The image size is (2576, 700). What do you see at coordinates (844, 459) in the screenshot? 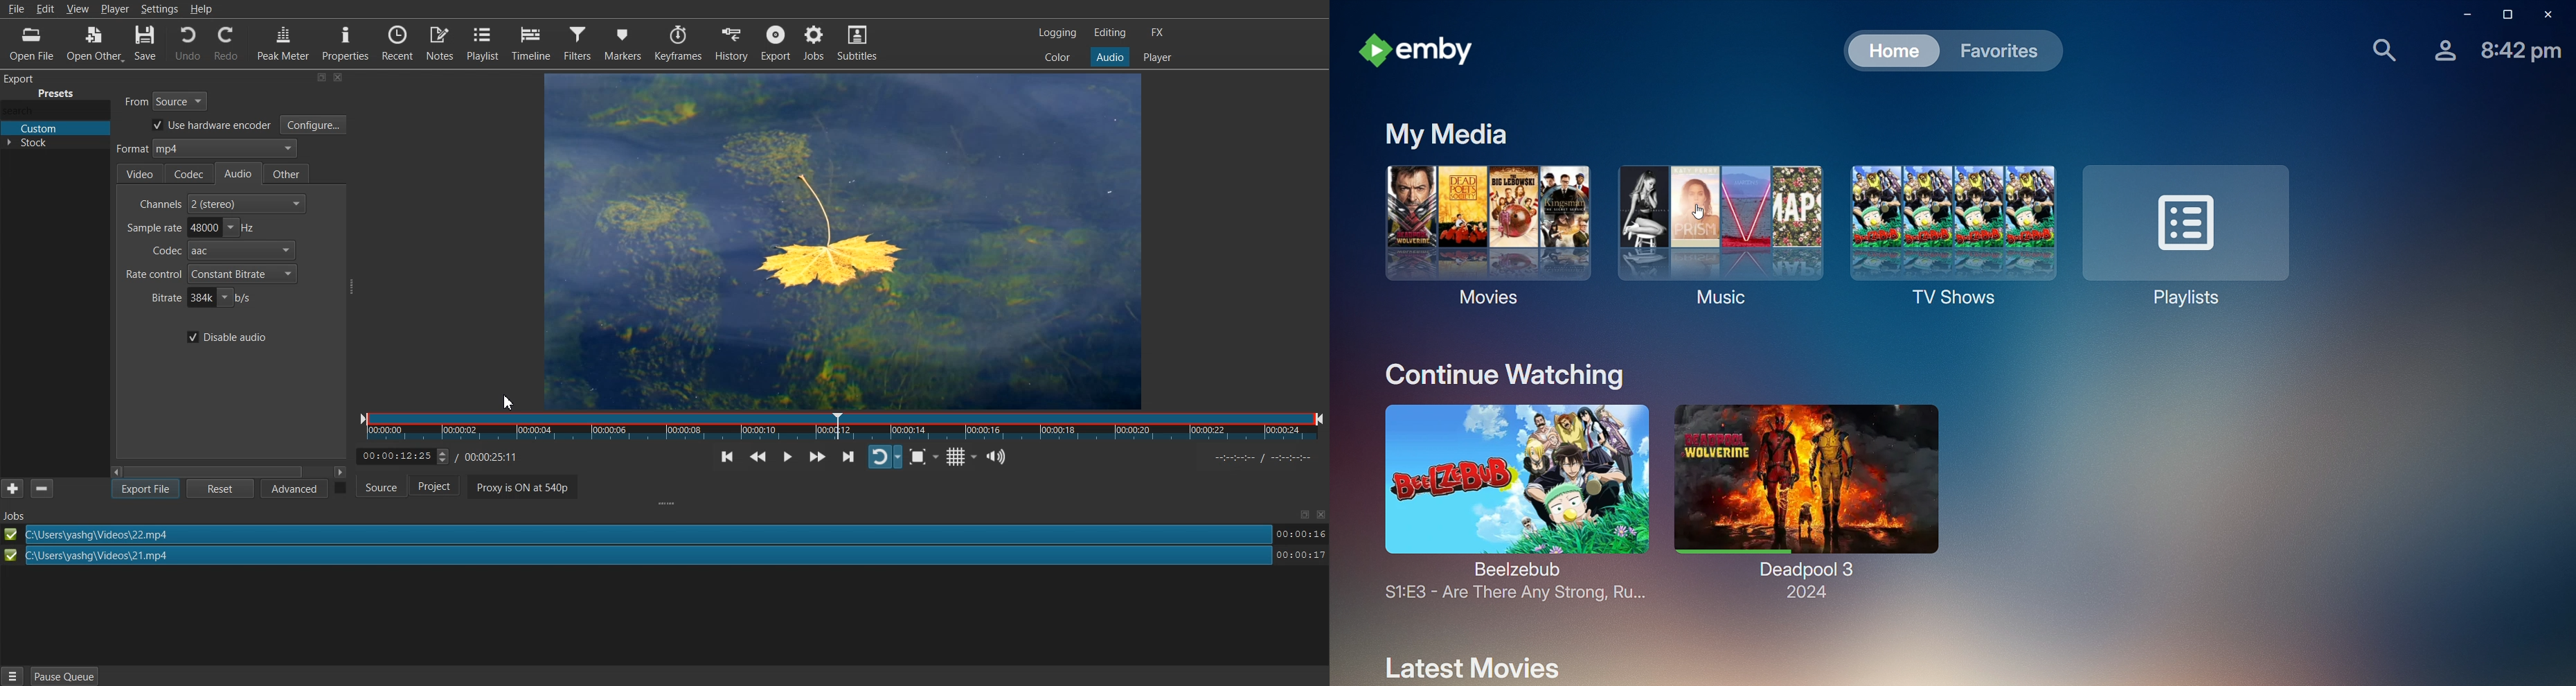
I see `Skip to the next point` at bounding box center [844, 459].